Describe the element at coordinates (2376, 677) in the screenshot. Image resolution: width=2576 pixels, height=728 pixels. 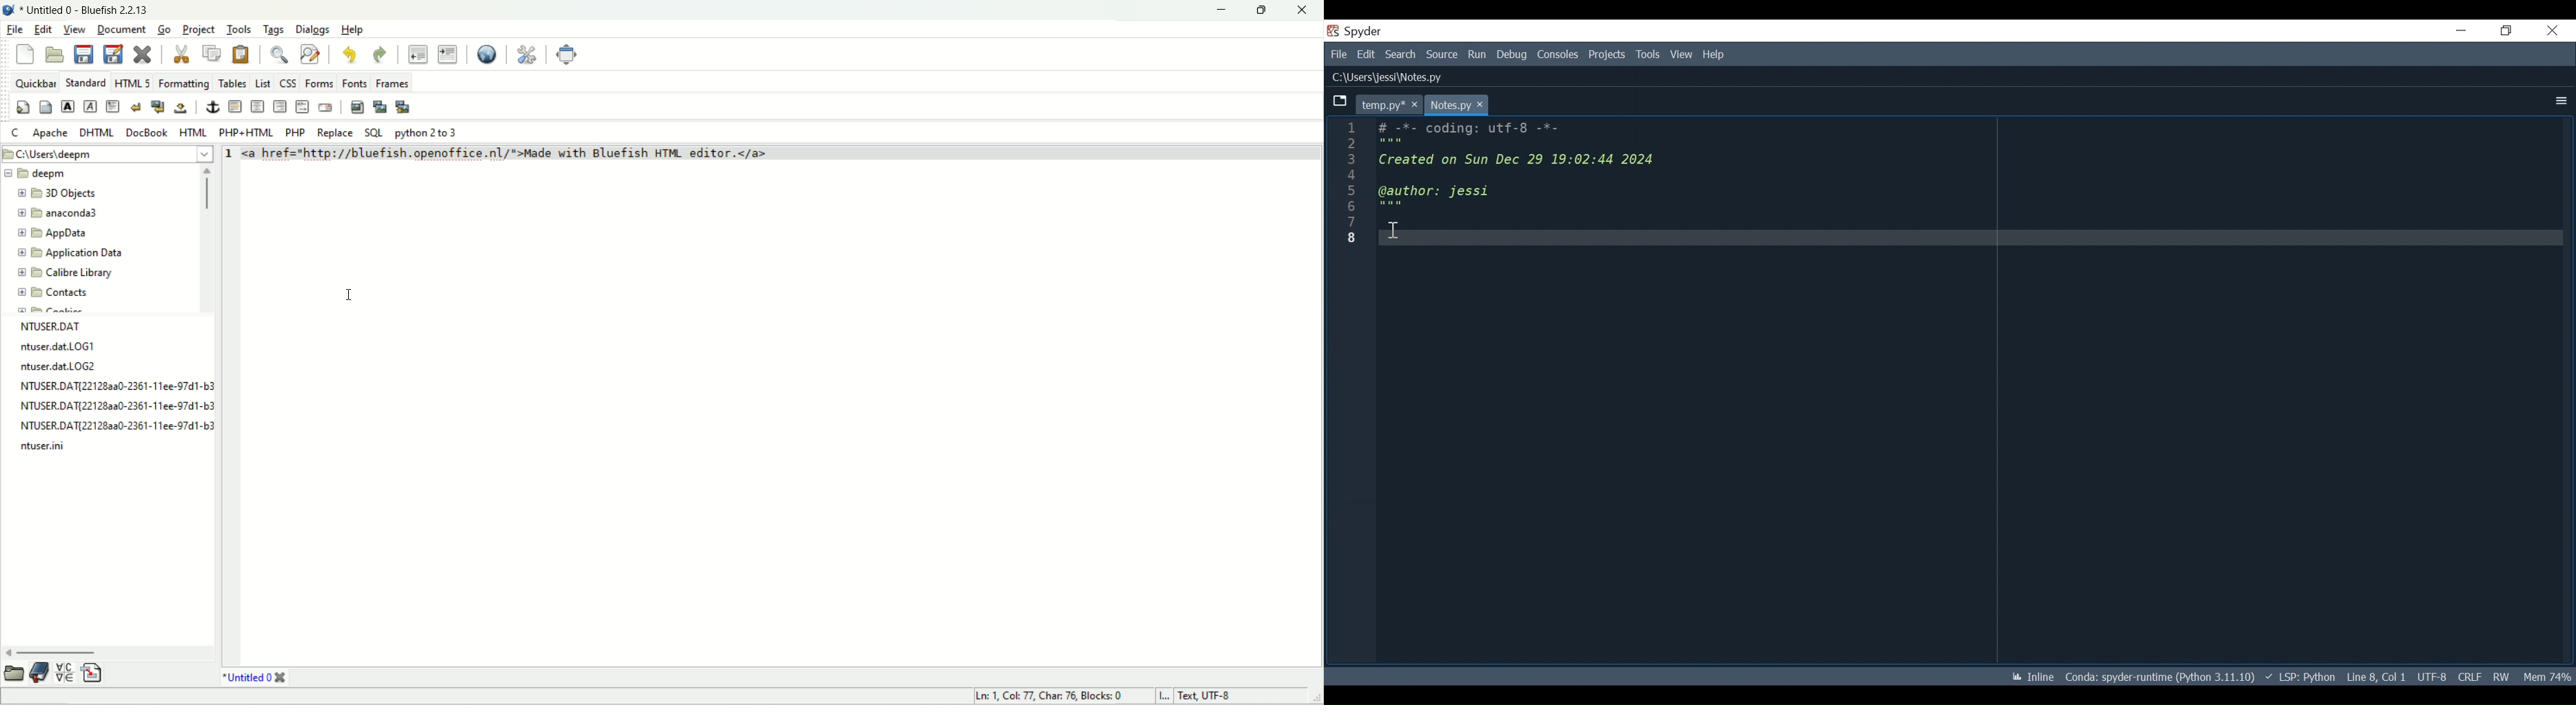
I see `Cursor Position` at that location.